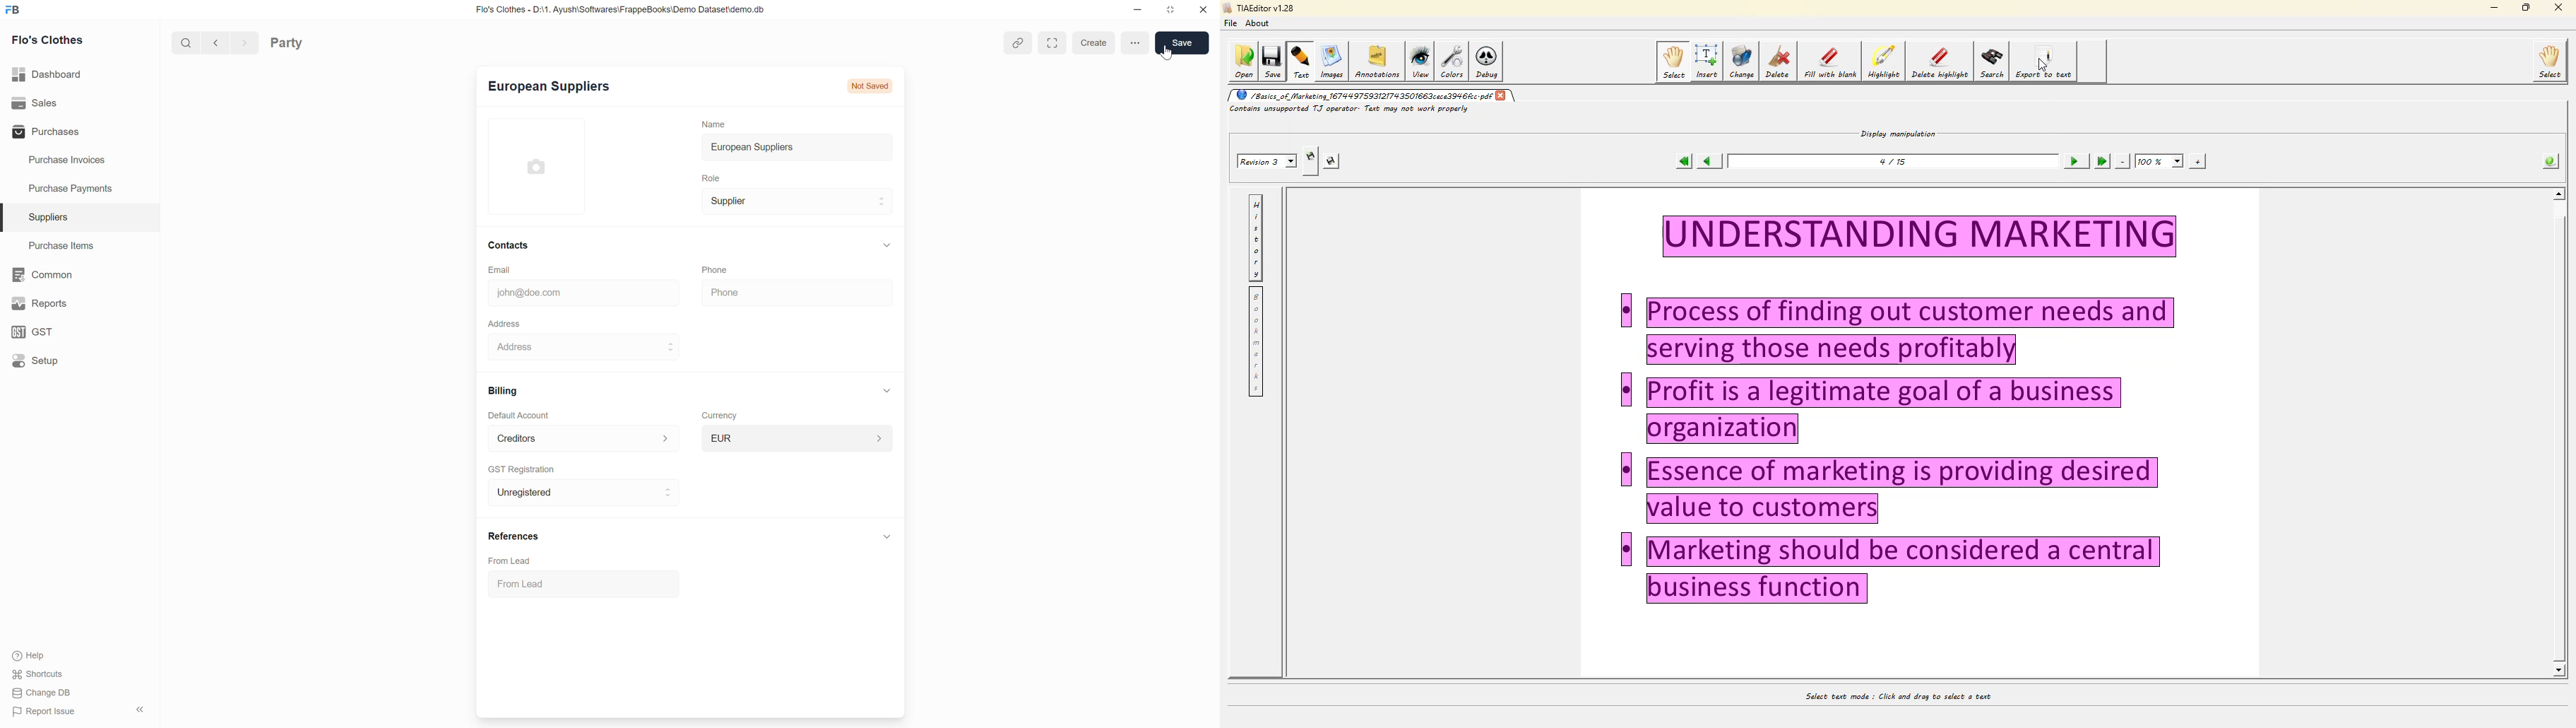 The image size is (2576, 728). Describe the element at coordinates (745, 146) in the screenshot. I see `European Suppliers` at that location.